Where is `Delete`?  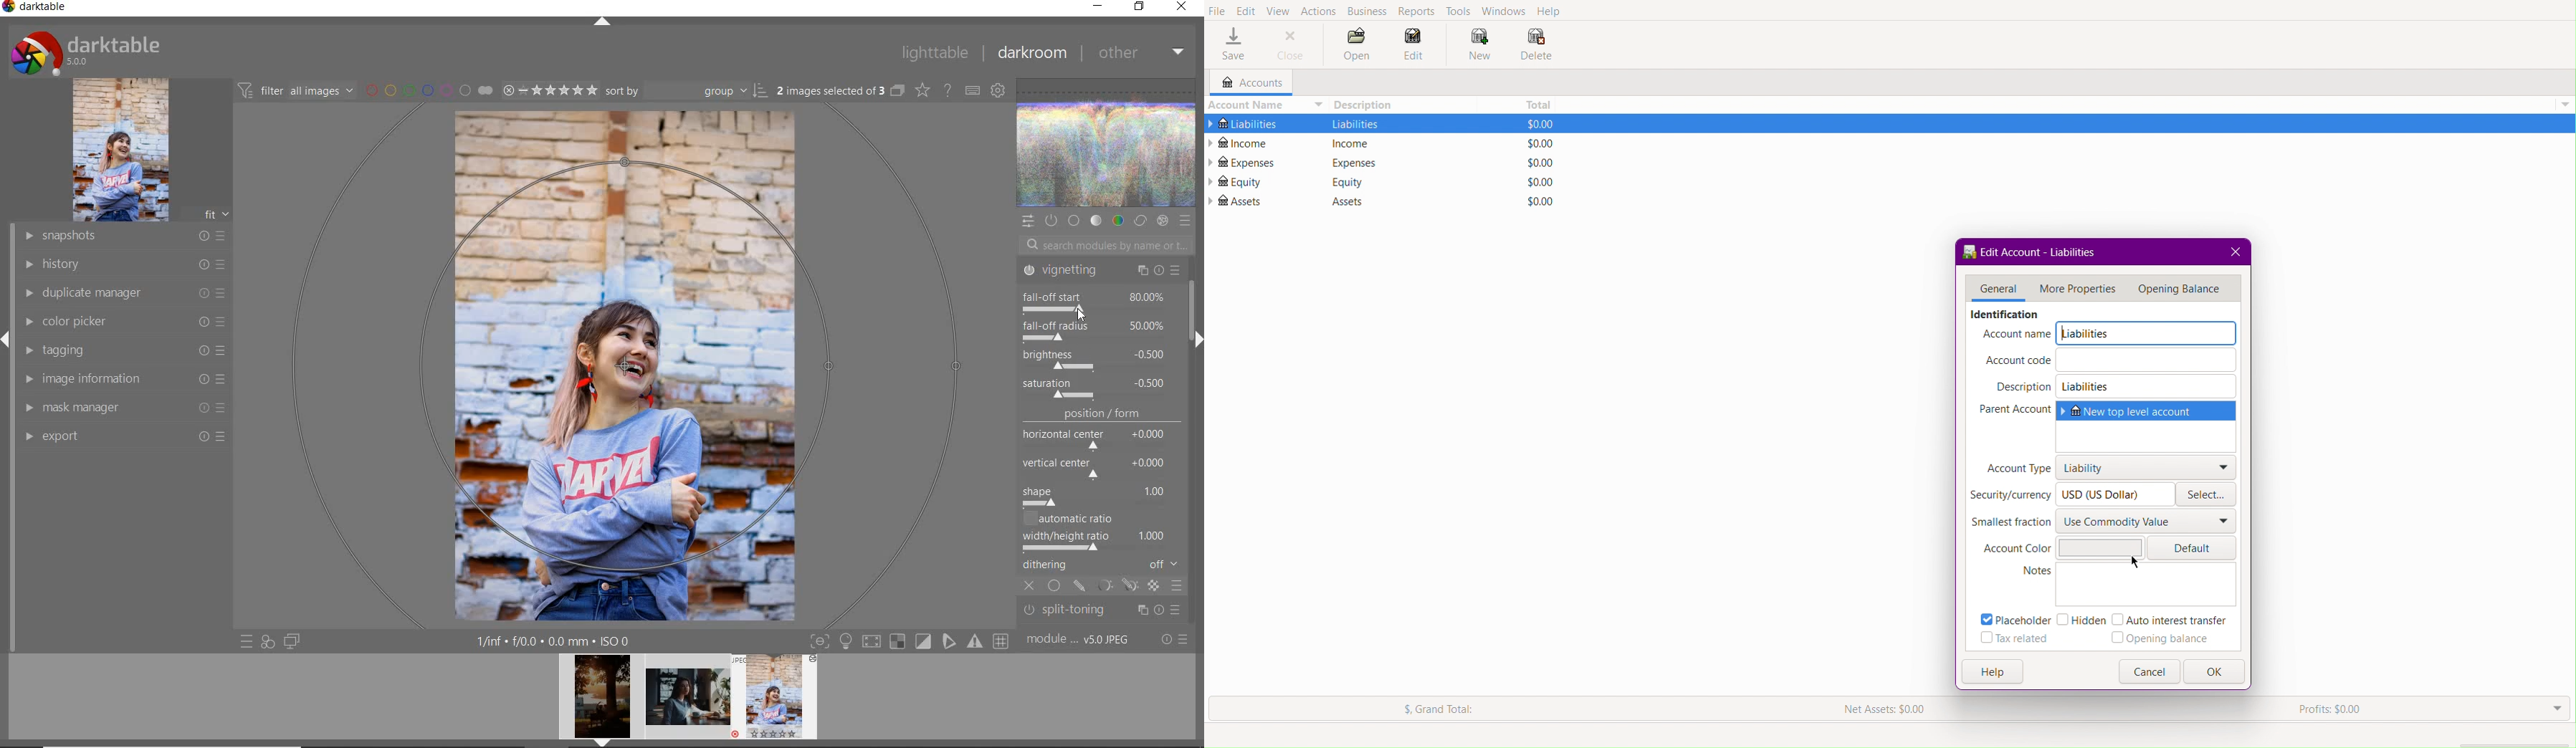 Delete is located at coordinates (1536, 46).